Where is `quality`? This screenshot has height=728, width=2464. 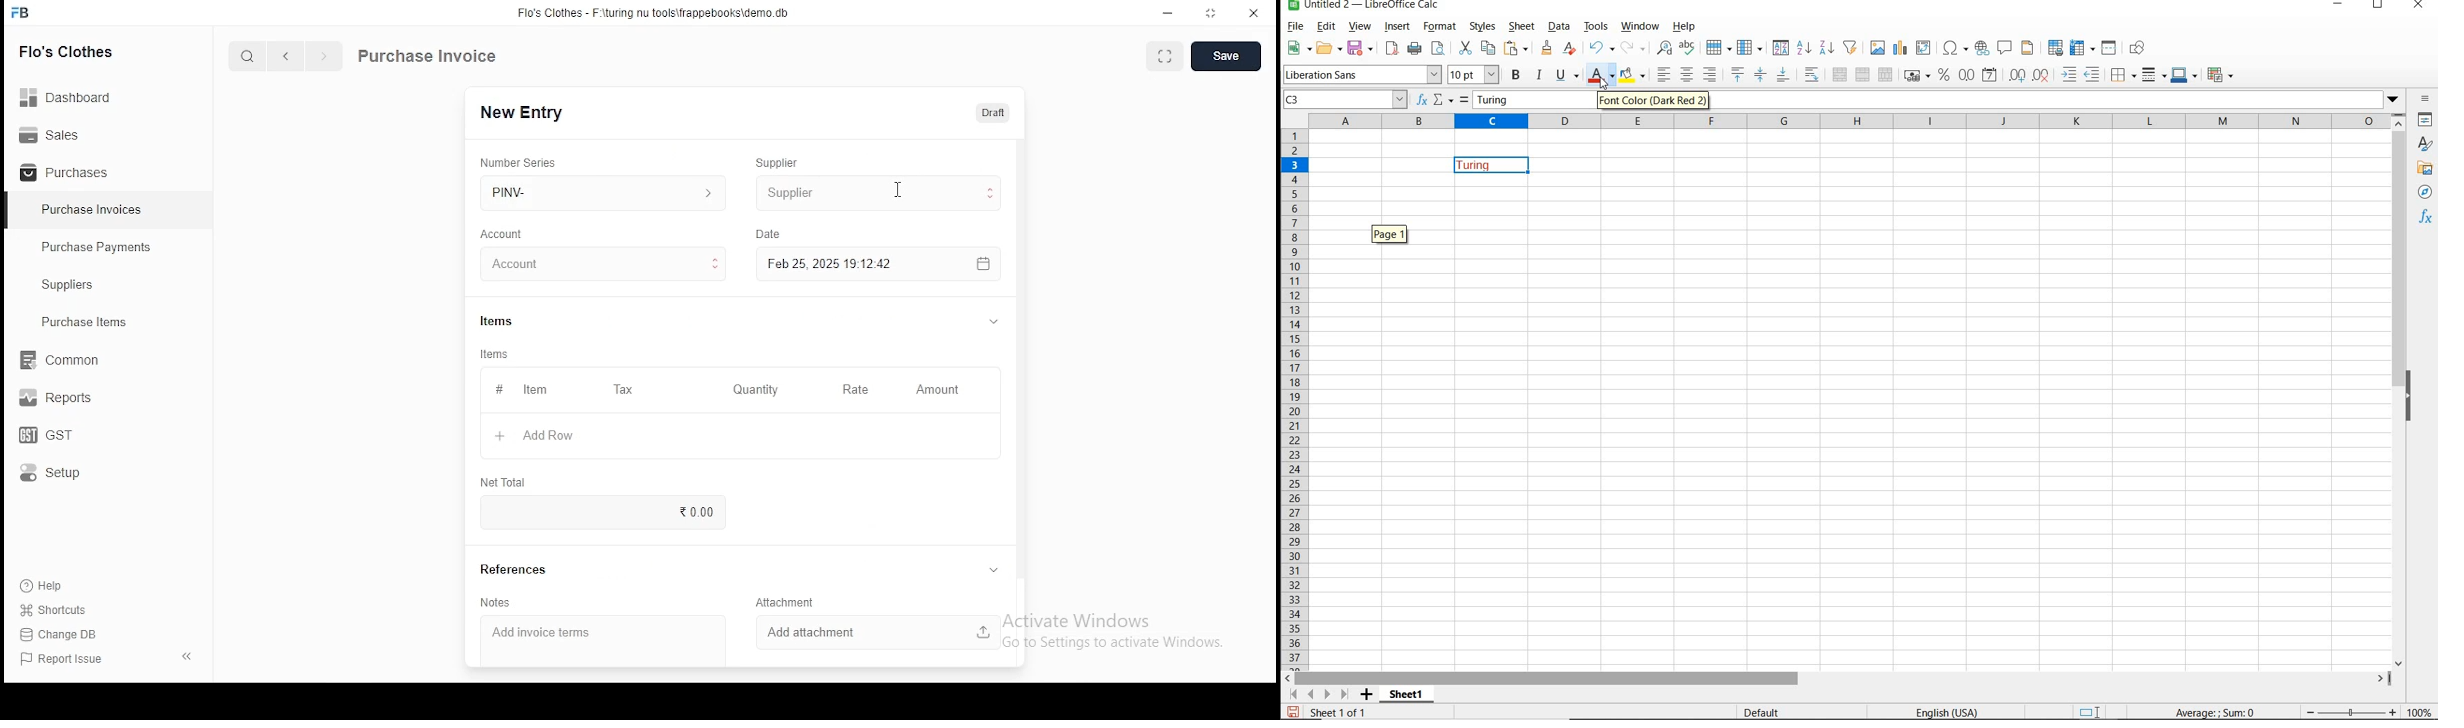
quality is located at coordinates (756, 390).